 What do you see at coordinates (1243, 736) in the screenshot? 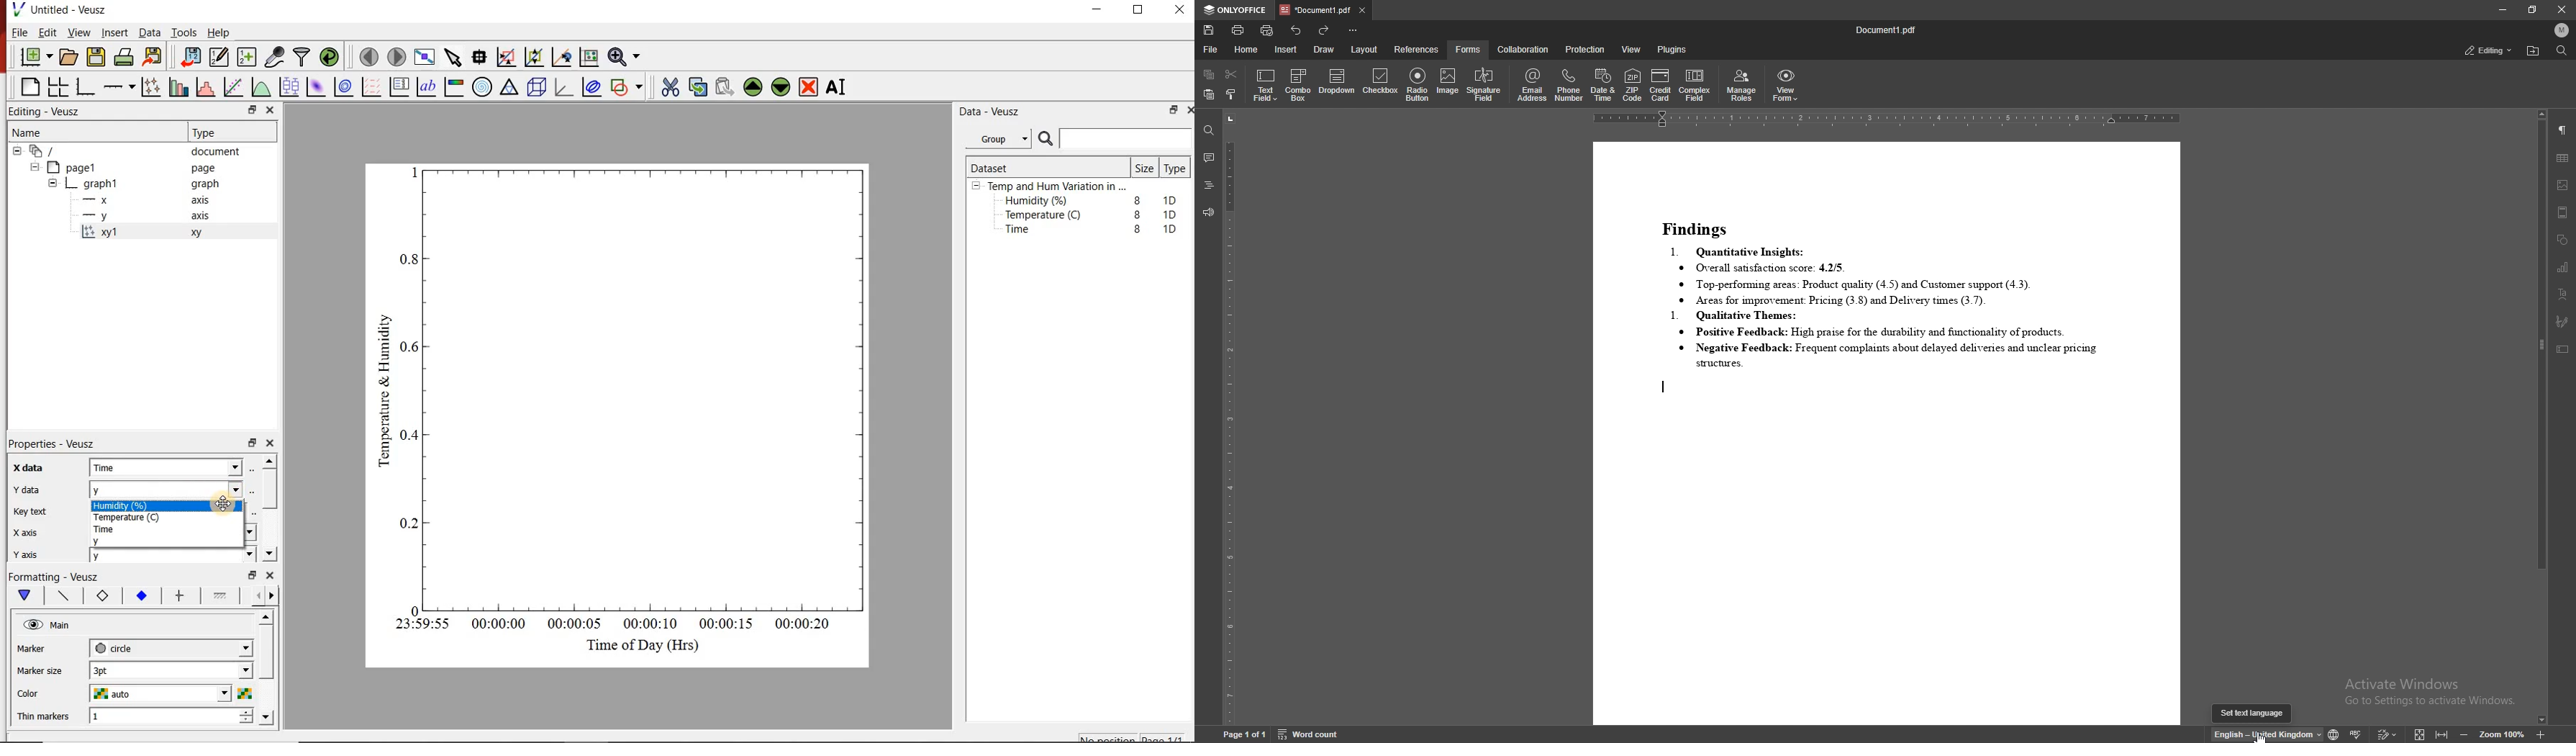
I see `page information` at bounding box center [1243, 736].